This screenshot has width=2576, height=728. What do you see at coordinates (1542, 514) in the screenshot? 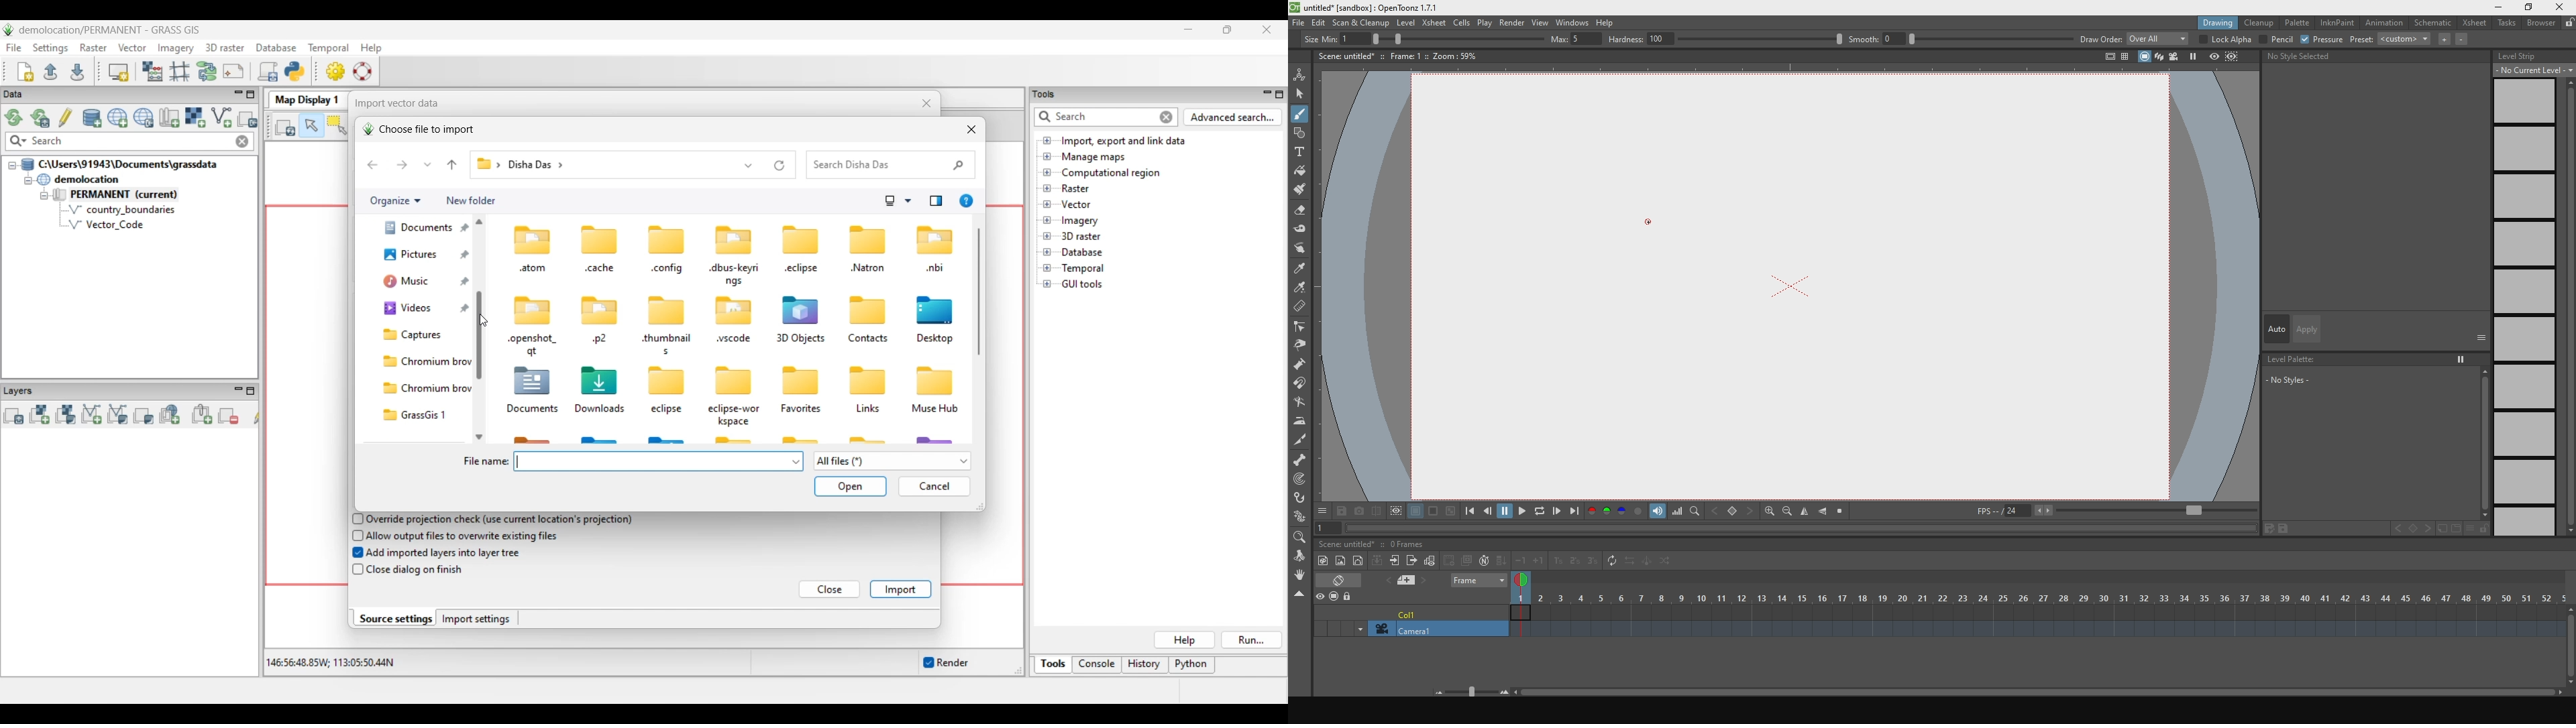
I see `replay` at bounding box center [1542, 514].